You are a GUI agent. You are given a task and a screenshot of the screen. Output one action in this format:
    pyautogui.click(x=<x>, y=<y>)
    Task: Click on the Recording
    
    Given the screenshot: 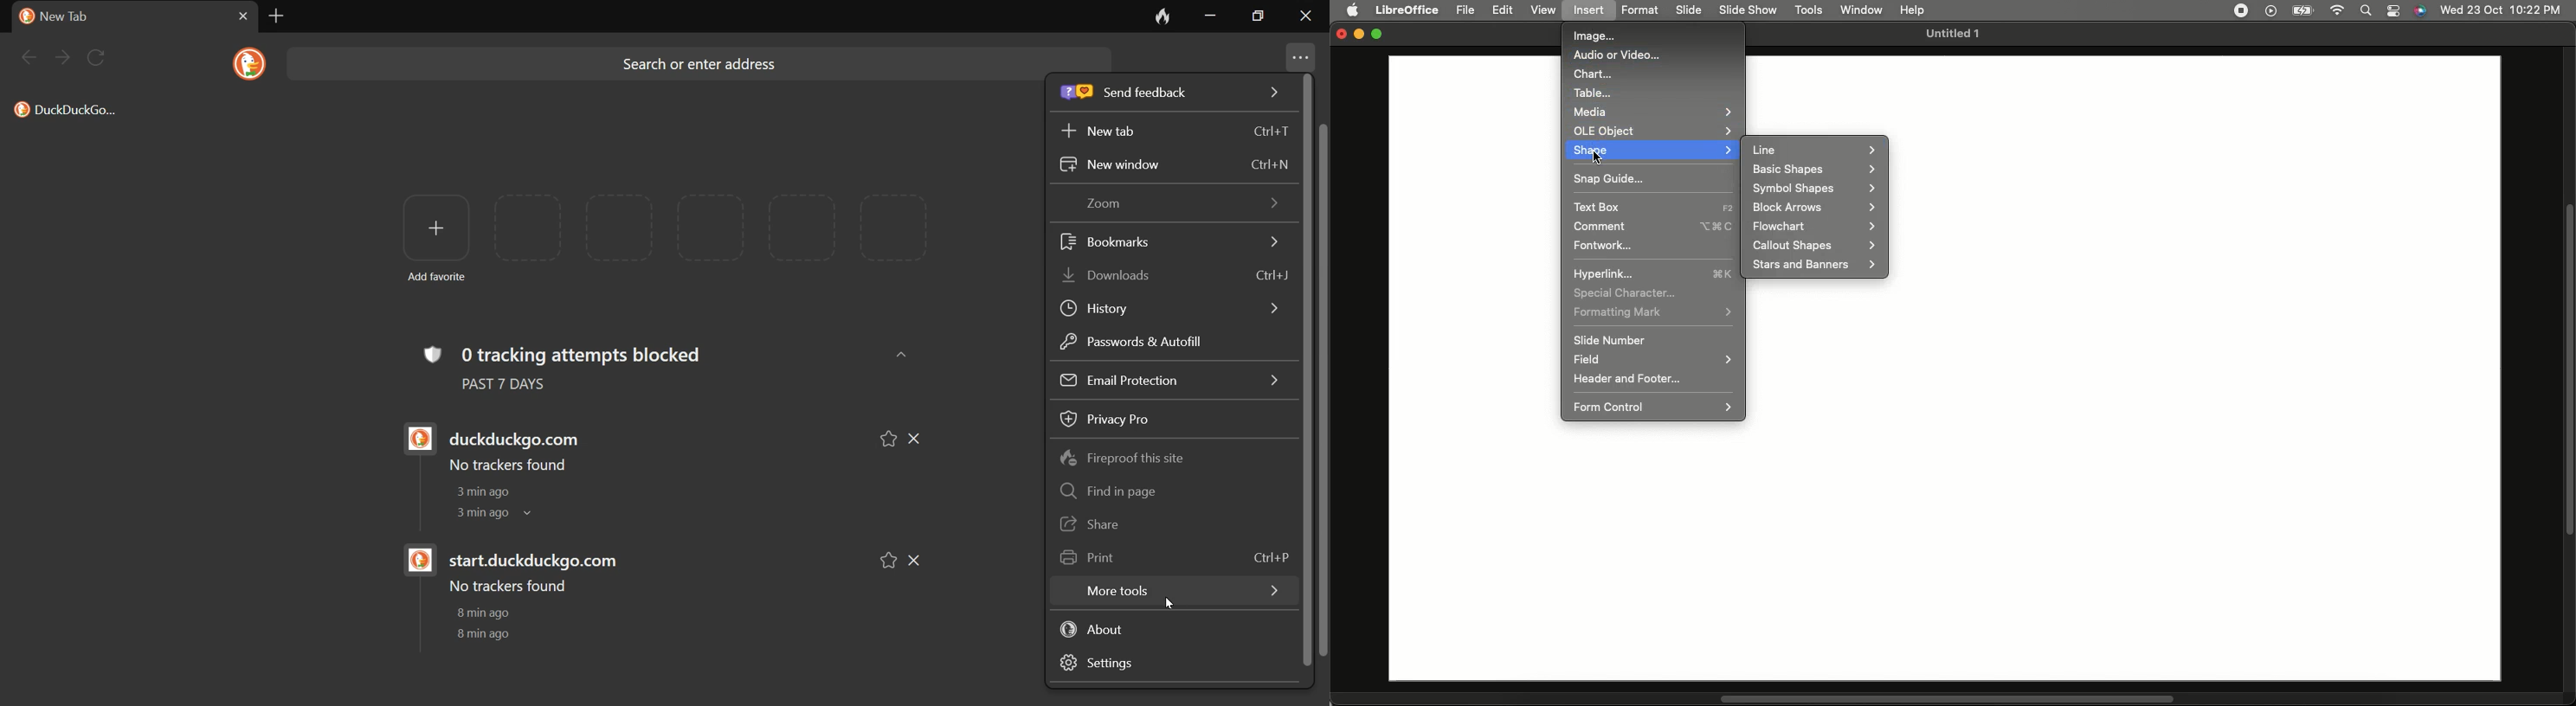 What is the action you would take?
    pyautogui.click(x=2240, y=10)
    